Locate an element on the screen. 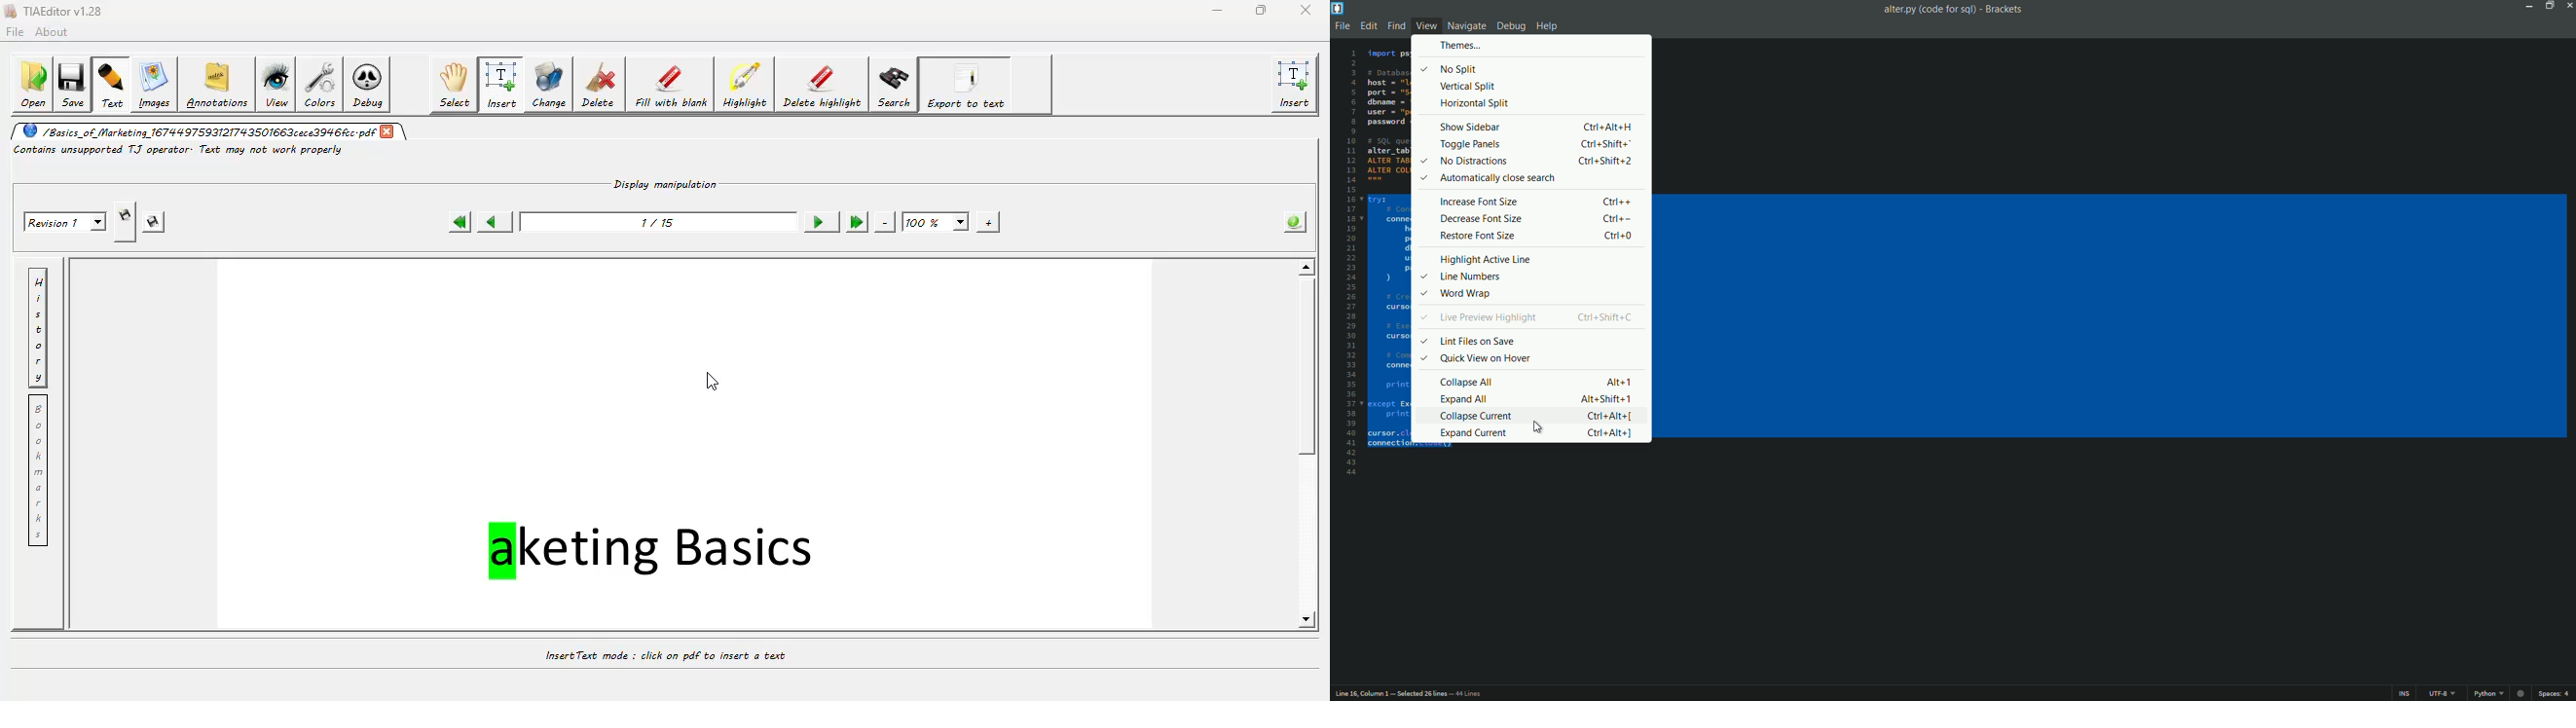  no distractions is located at coordinates (1473, 162).